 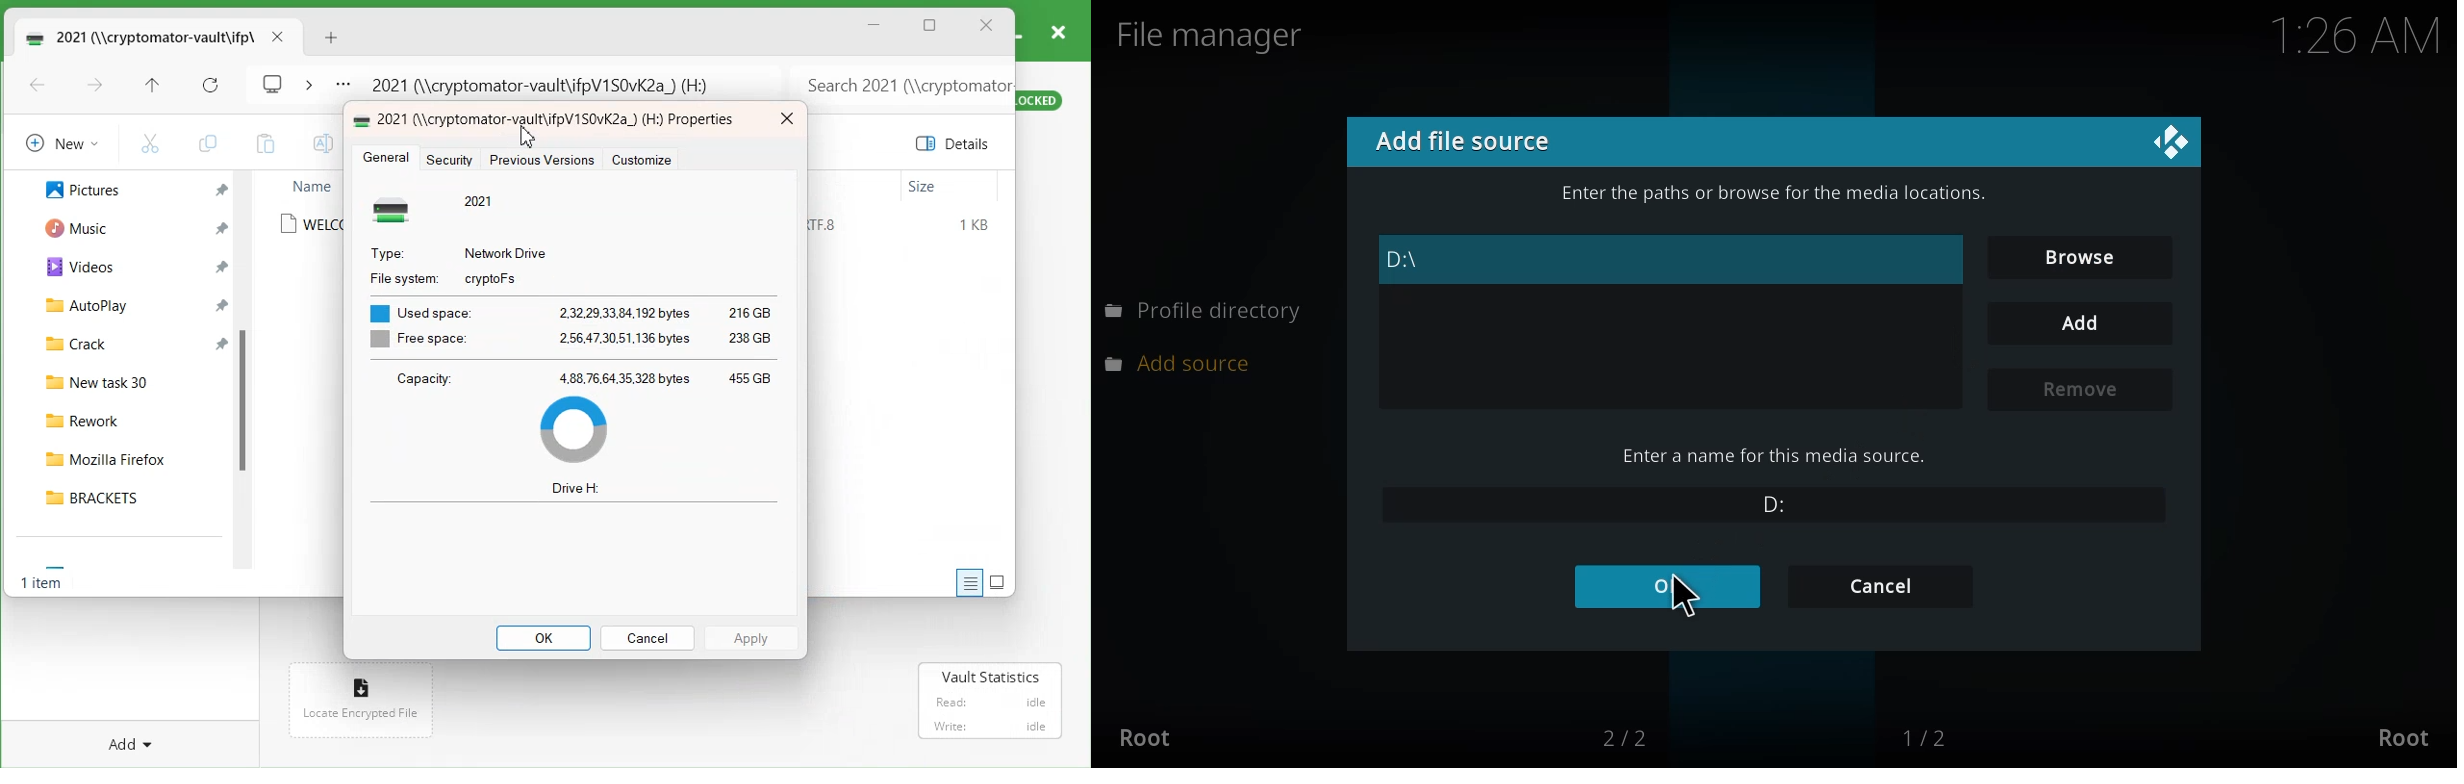 I want to click on Cancel, so click(x=1883, y=587).